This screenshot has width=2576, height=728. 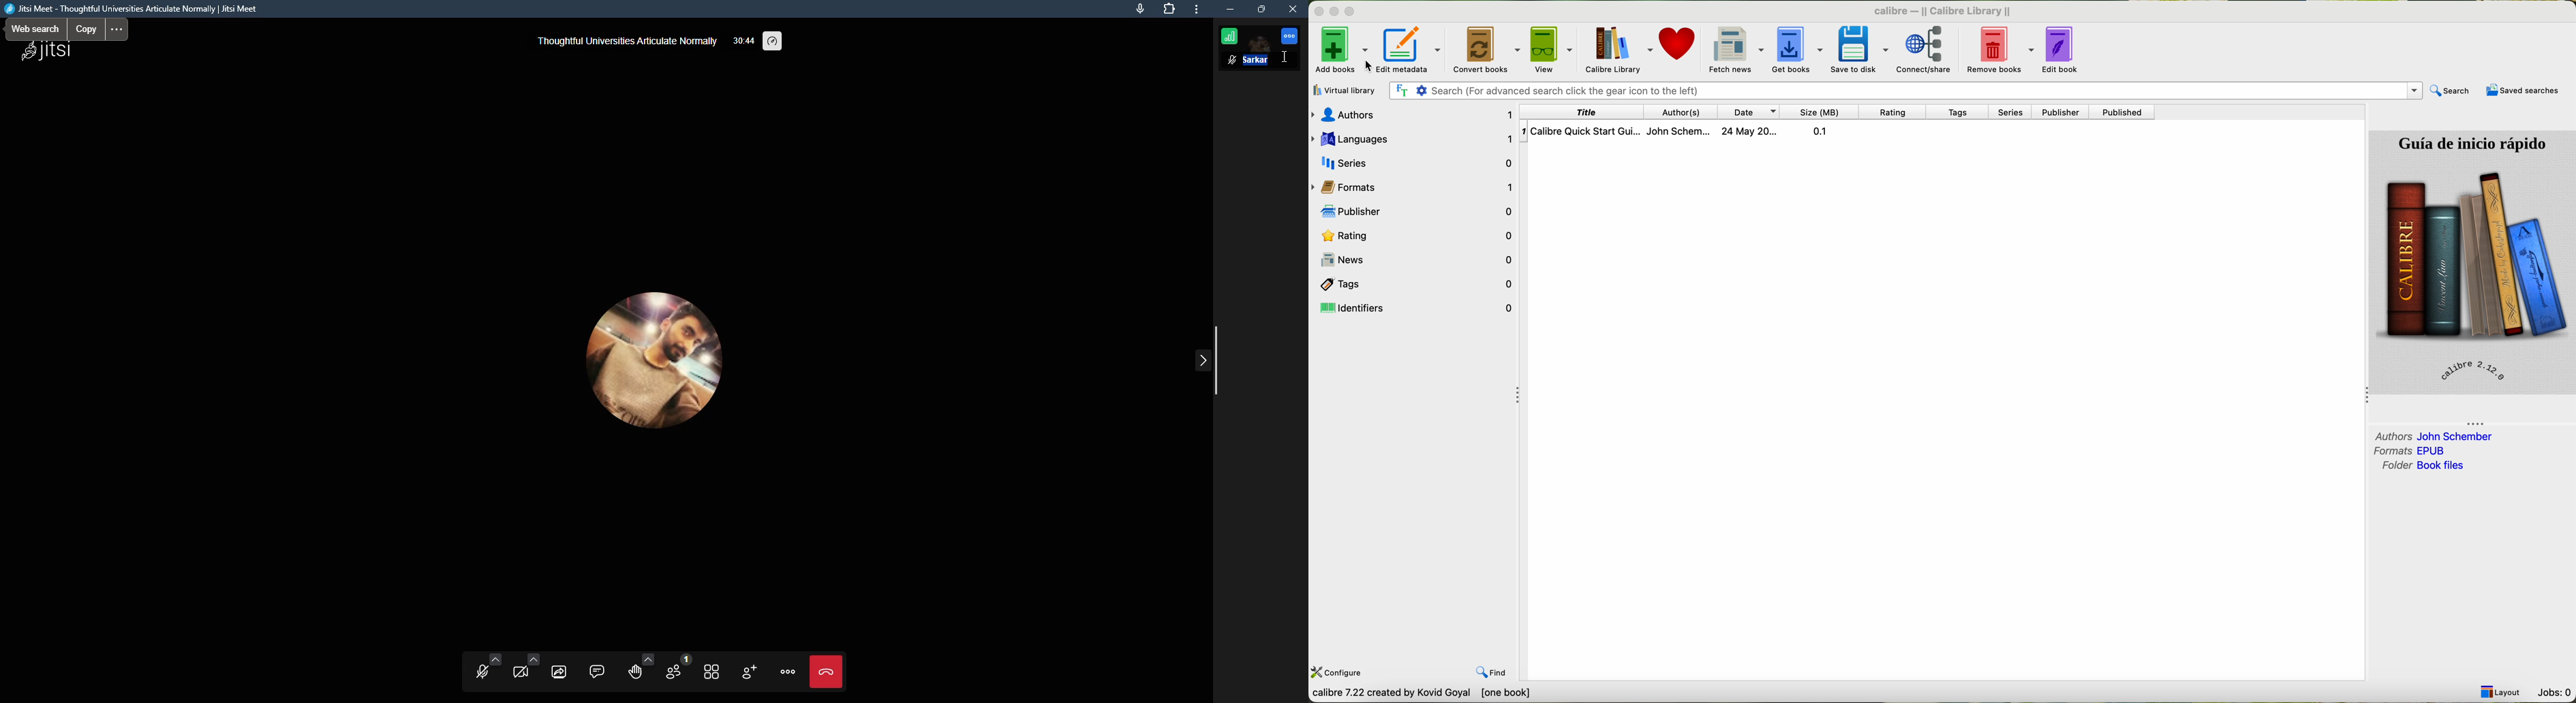 I want to click on start screen sharing, so click(x=561, y=669).